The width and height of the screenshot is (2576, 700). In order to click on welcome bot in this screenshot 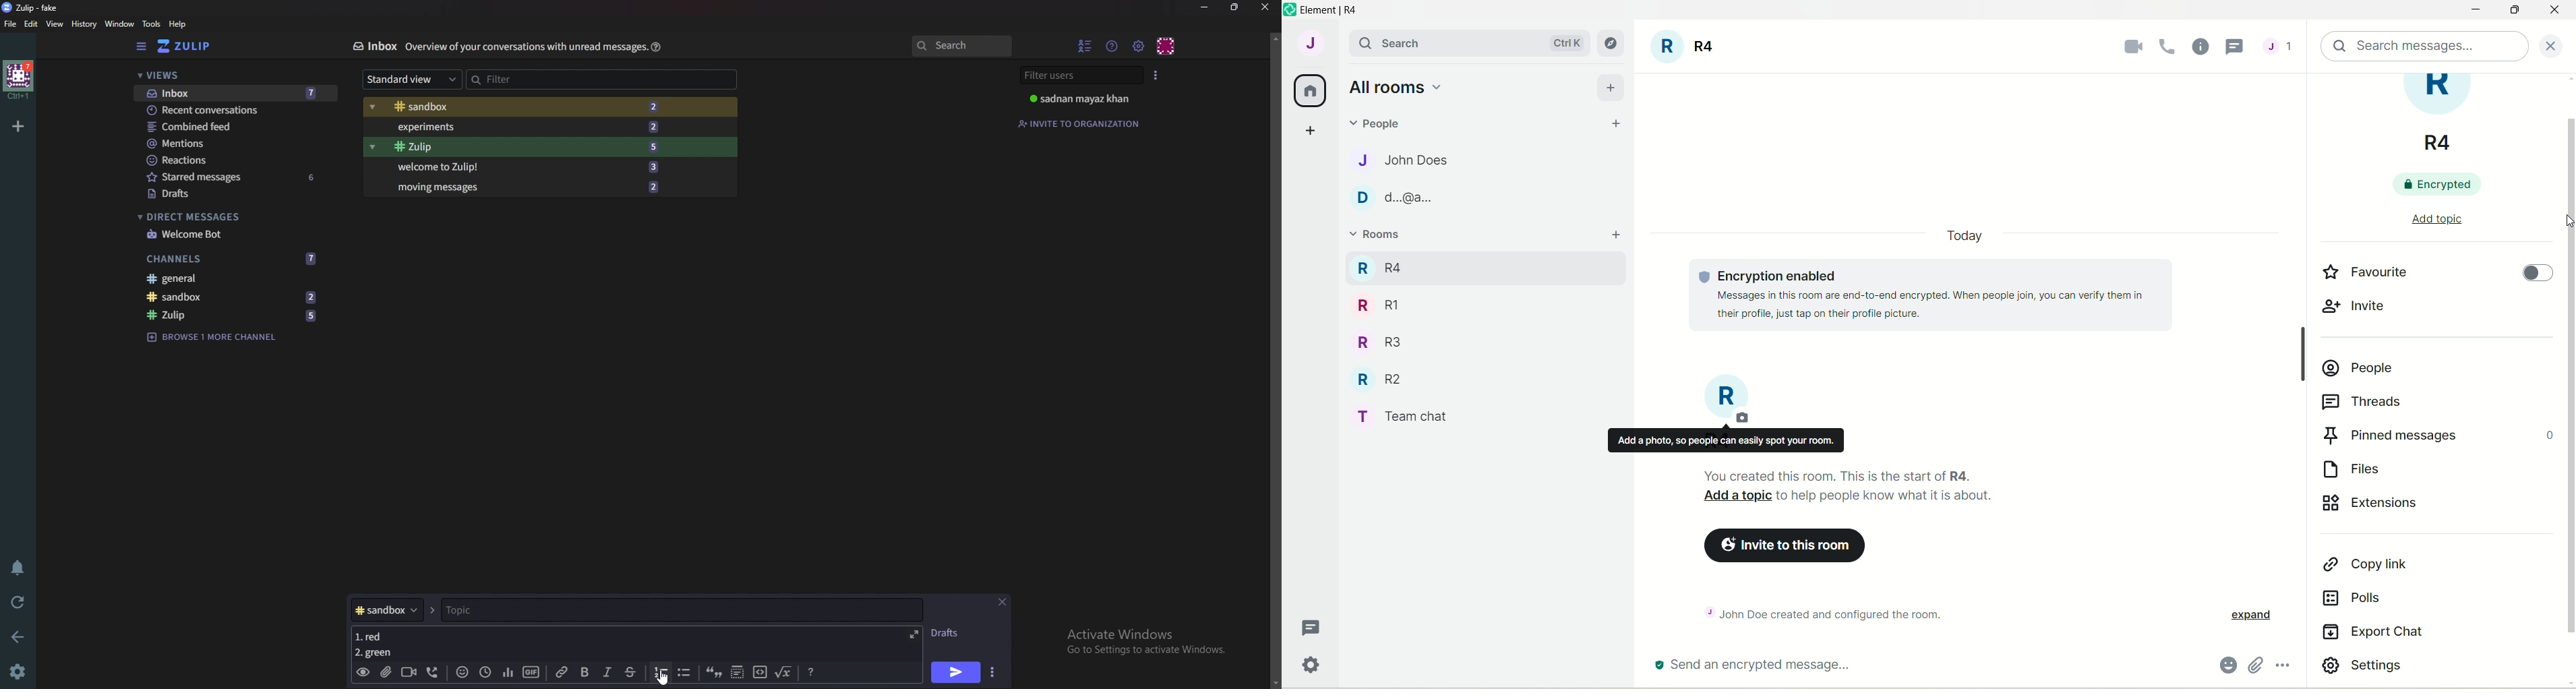, I will do `click(230, 234)`.